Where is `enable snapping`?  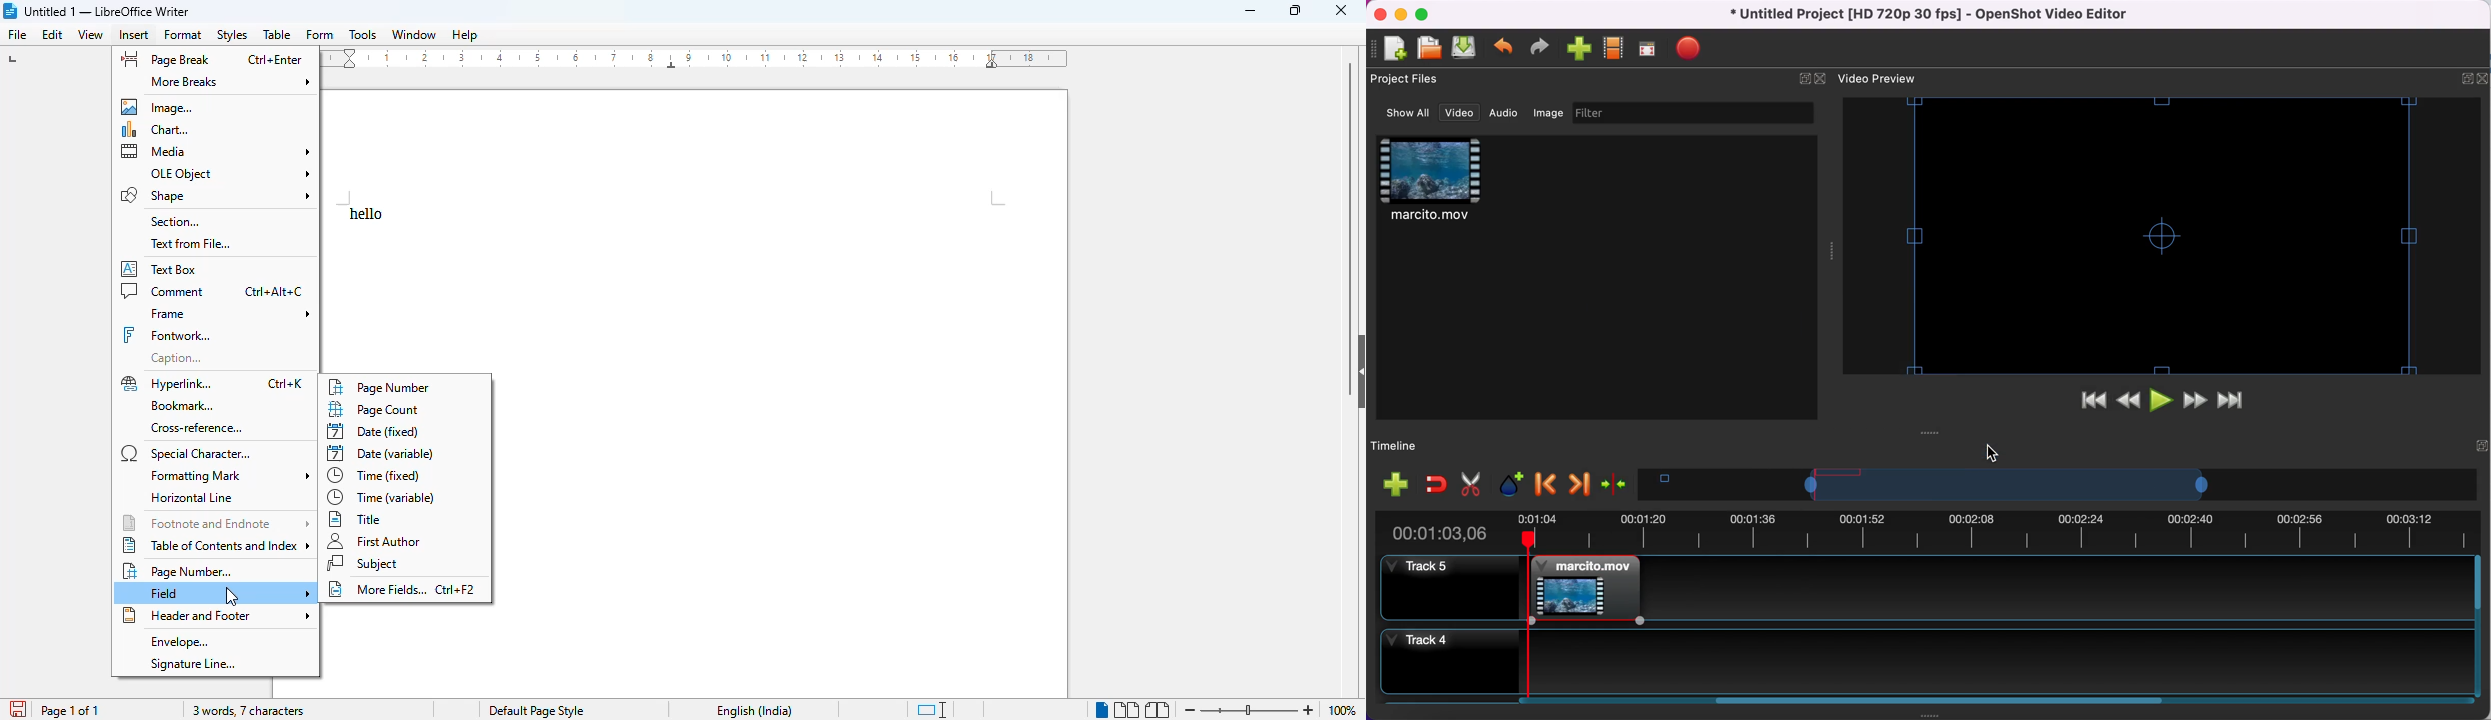 enable snapping is located at coordinates (1432, 483).